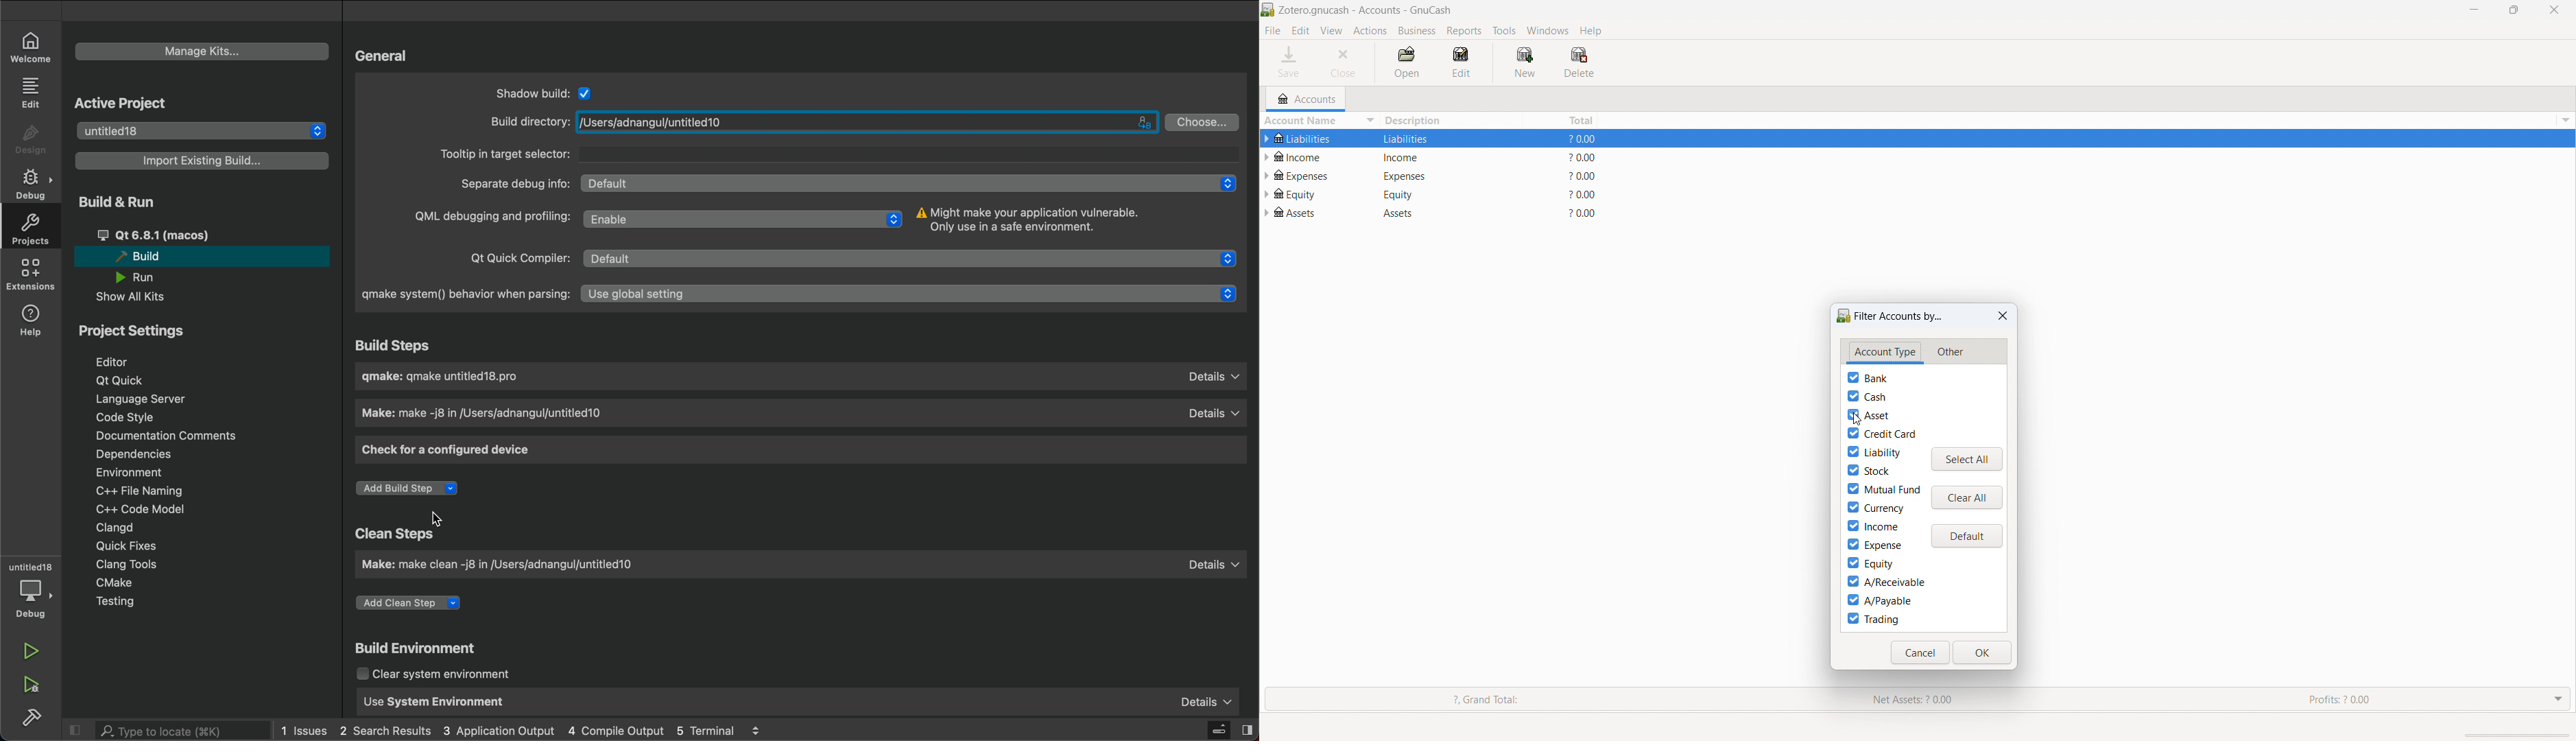  I want to click on untitled, so click(28, 565).